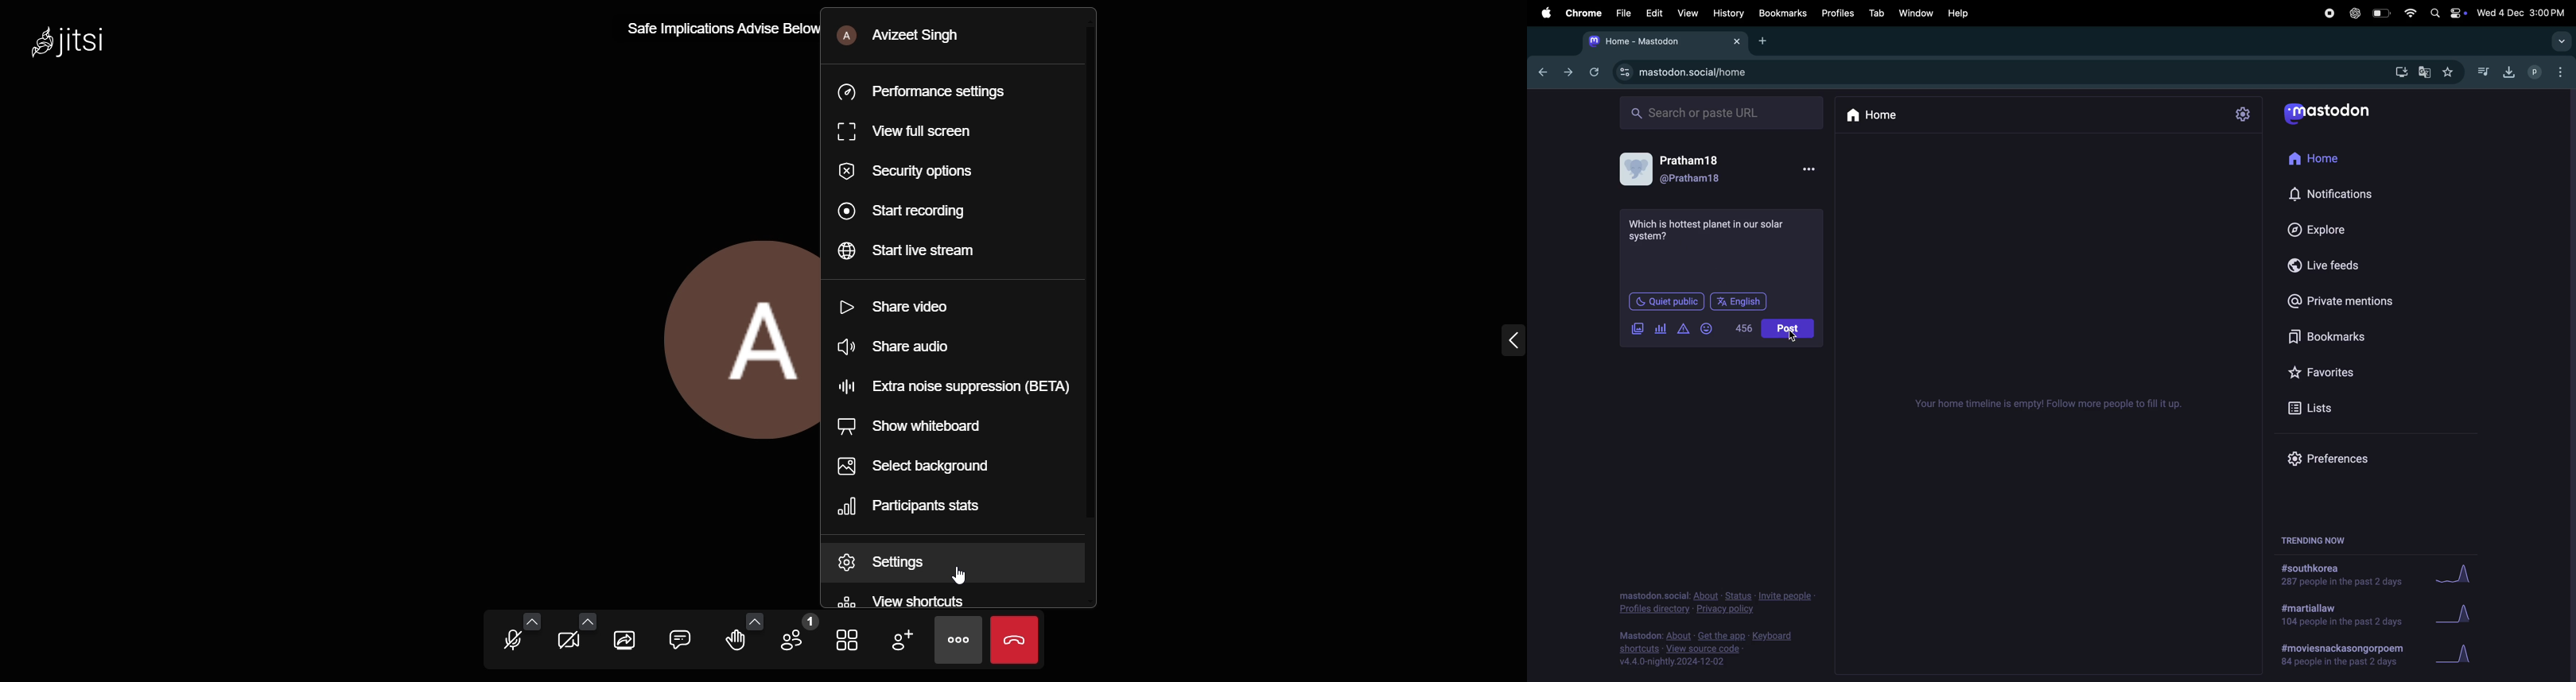 The height and width of the screenshot is (700, 2576). What do you see at coordinates (1543, 13) in the screenshot?
I see `apple menu` at bounding box center [1543, 13].